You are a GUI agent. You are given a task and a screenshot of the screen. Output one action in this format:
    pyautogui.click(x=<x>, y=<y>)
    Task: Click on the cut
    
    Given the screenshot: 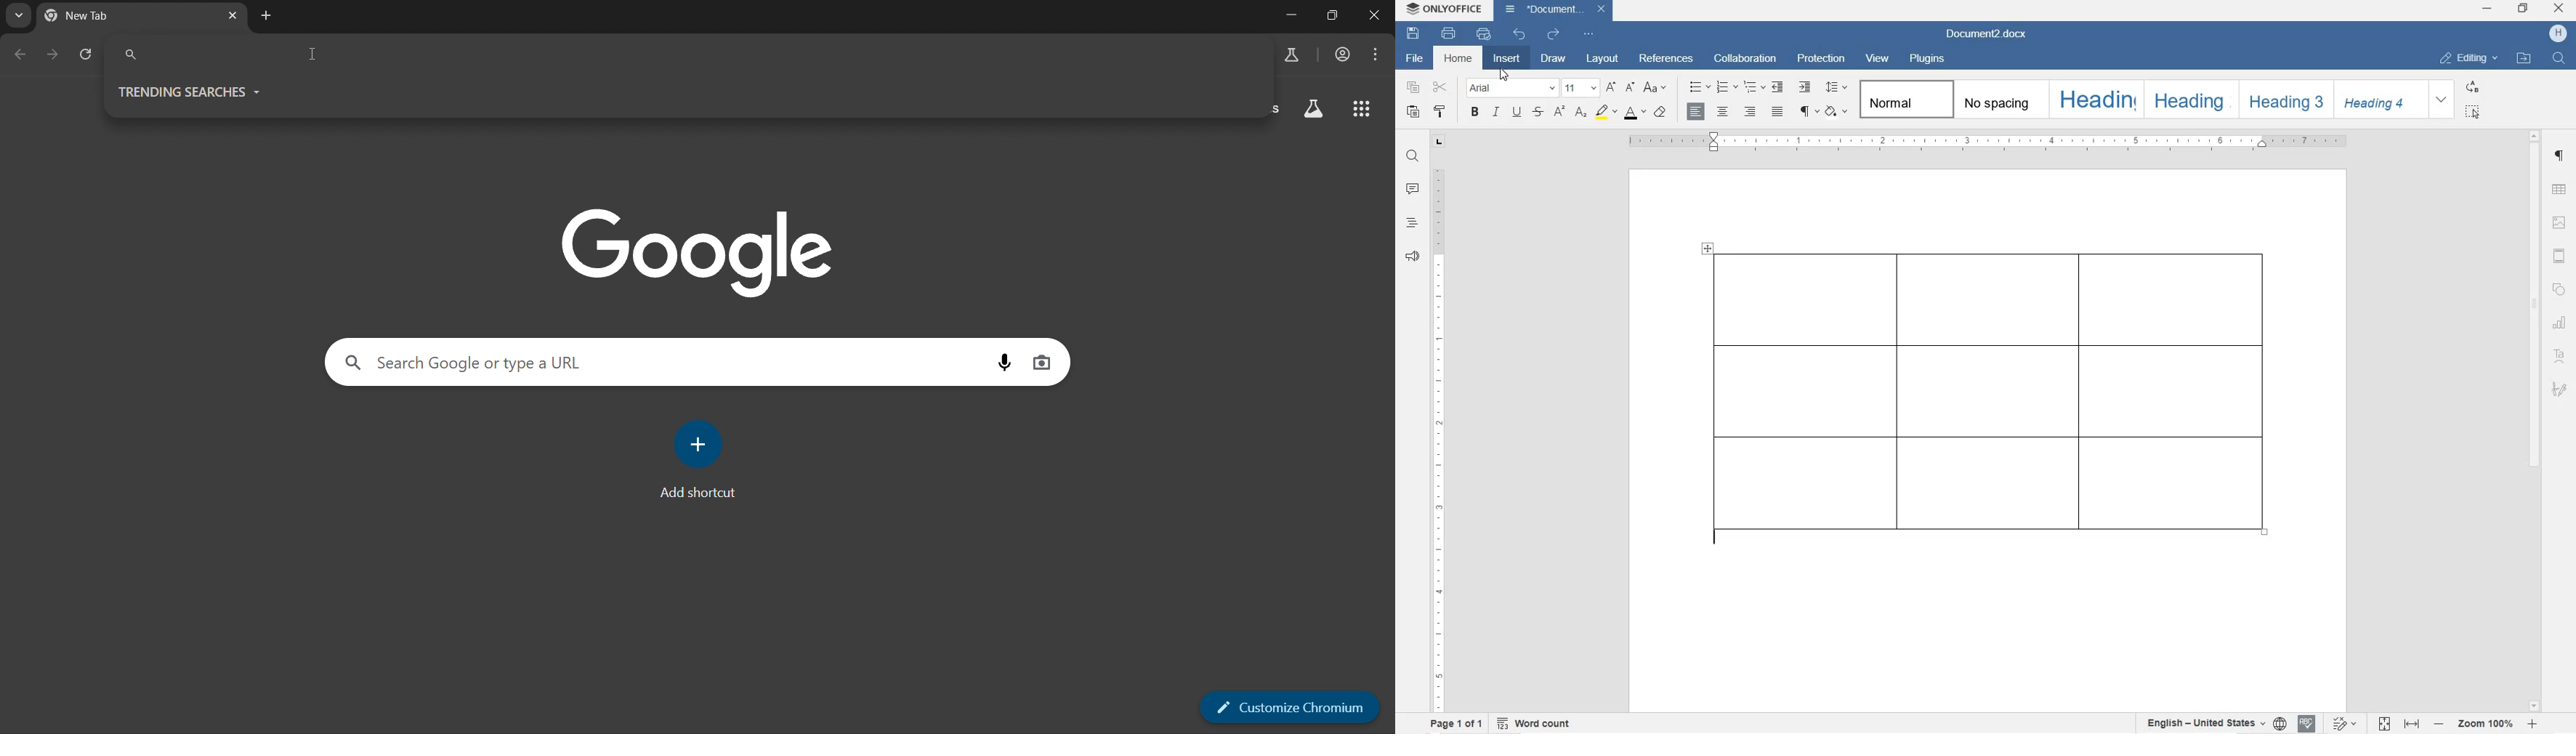 What is the action you would take?
    pyautogui.click(x=1439, y=88)
    